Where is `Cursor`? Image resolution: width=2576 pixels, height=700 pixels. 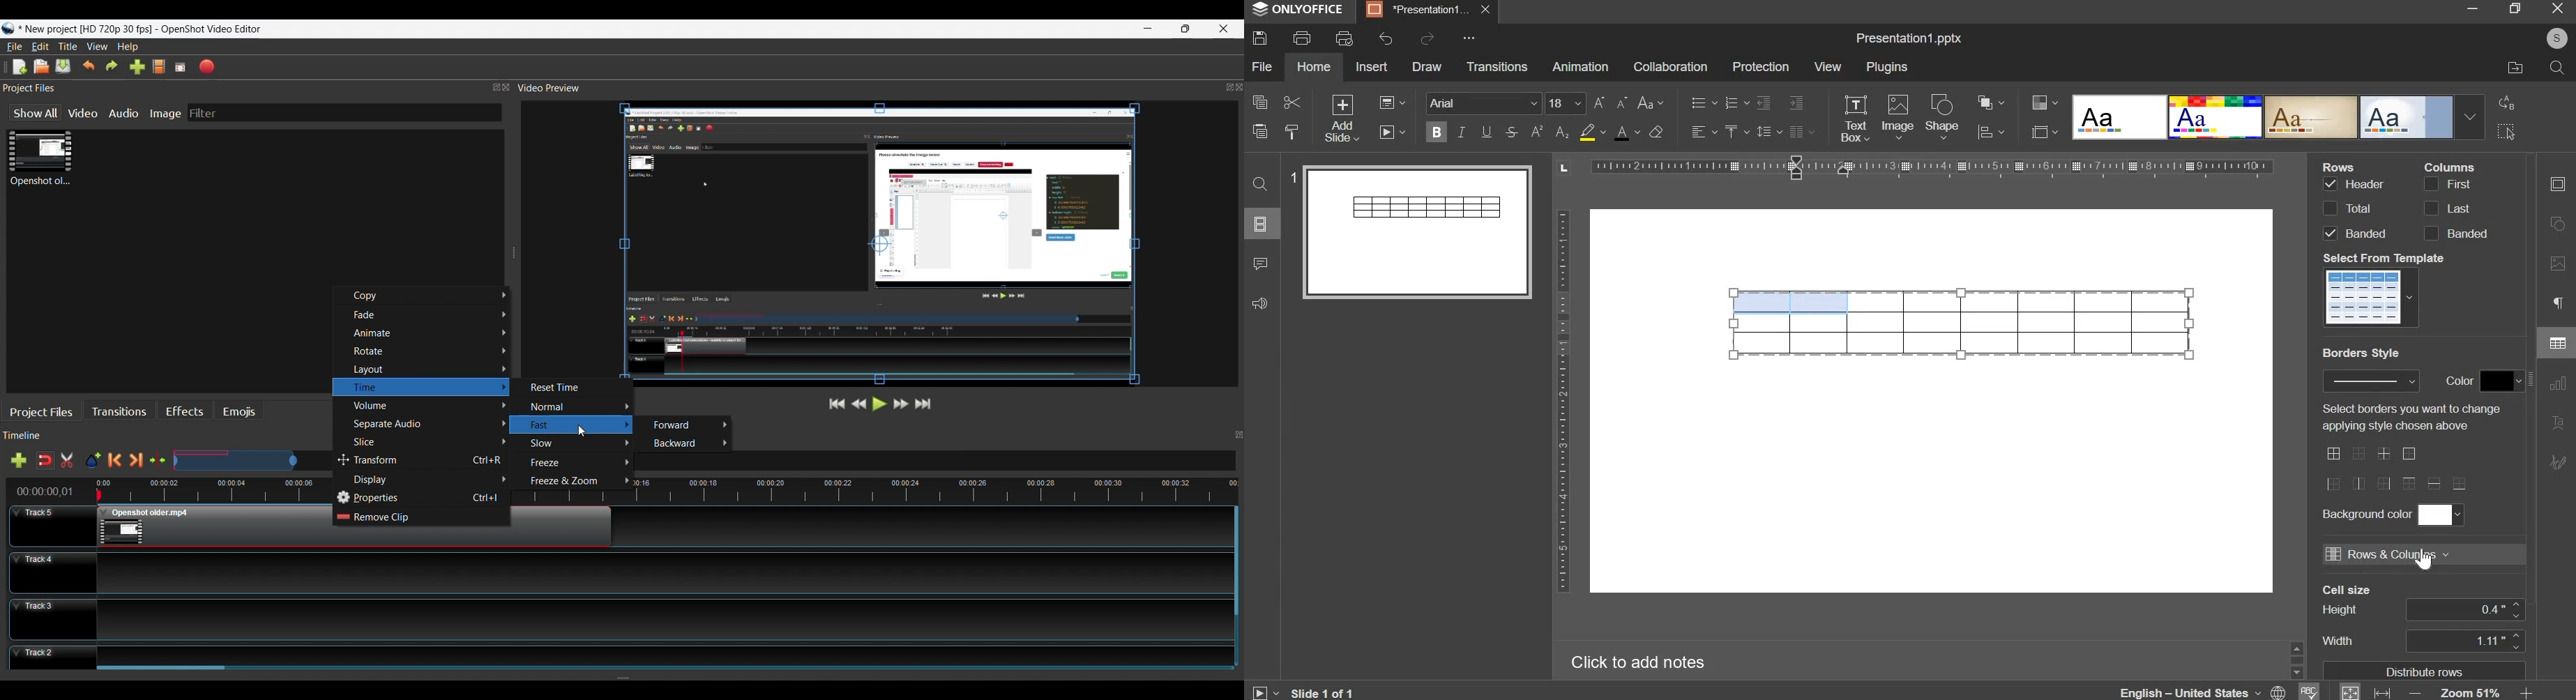 Cursor is located at coordinates (583, 432).